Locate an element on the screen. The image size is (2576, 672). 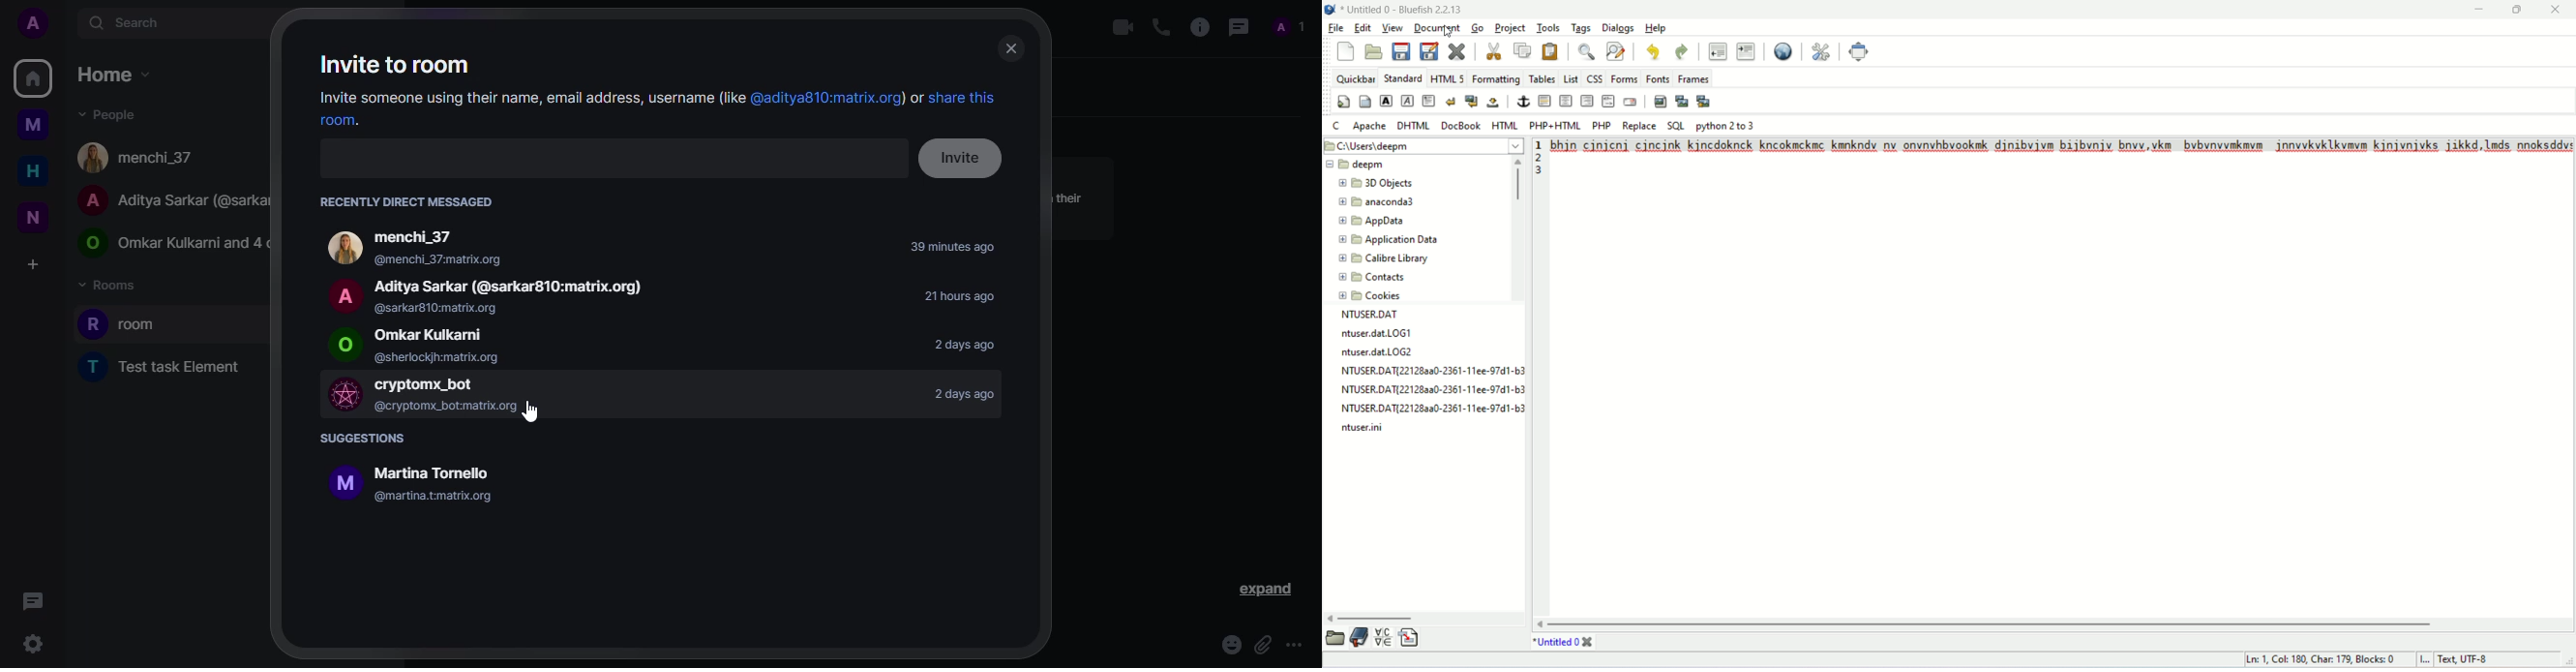
more is located at coordinates (1299, 639).